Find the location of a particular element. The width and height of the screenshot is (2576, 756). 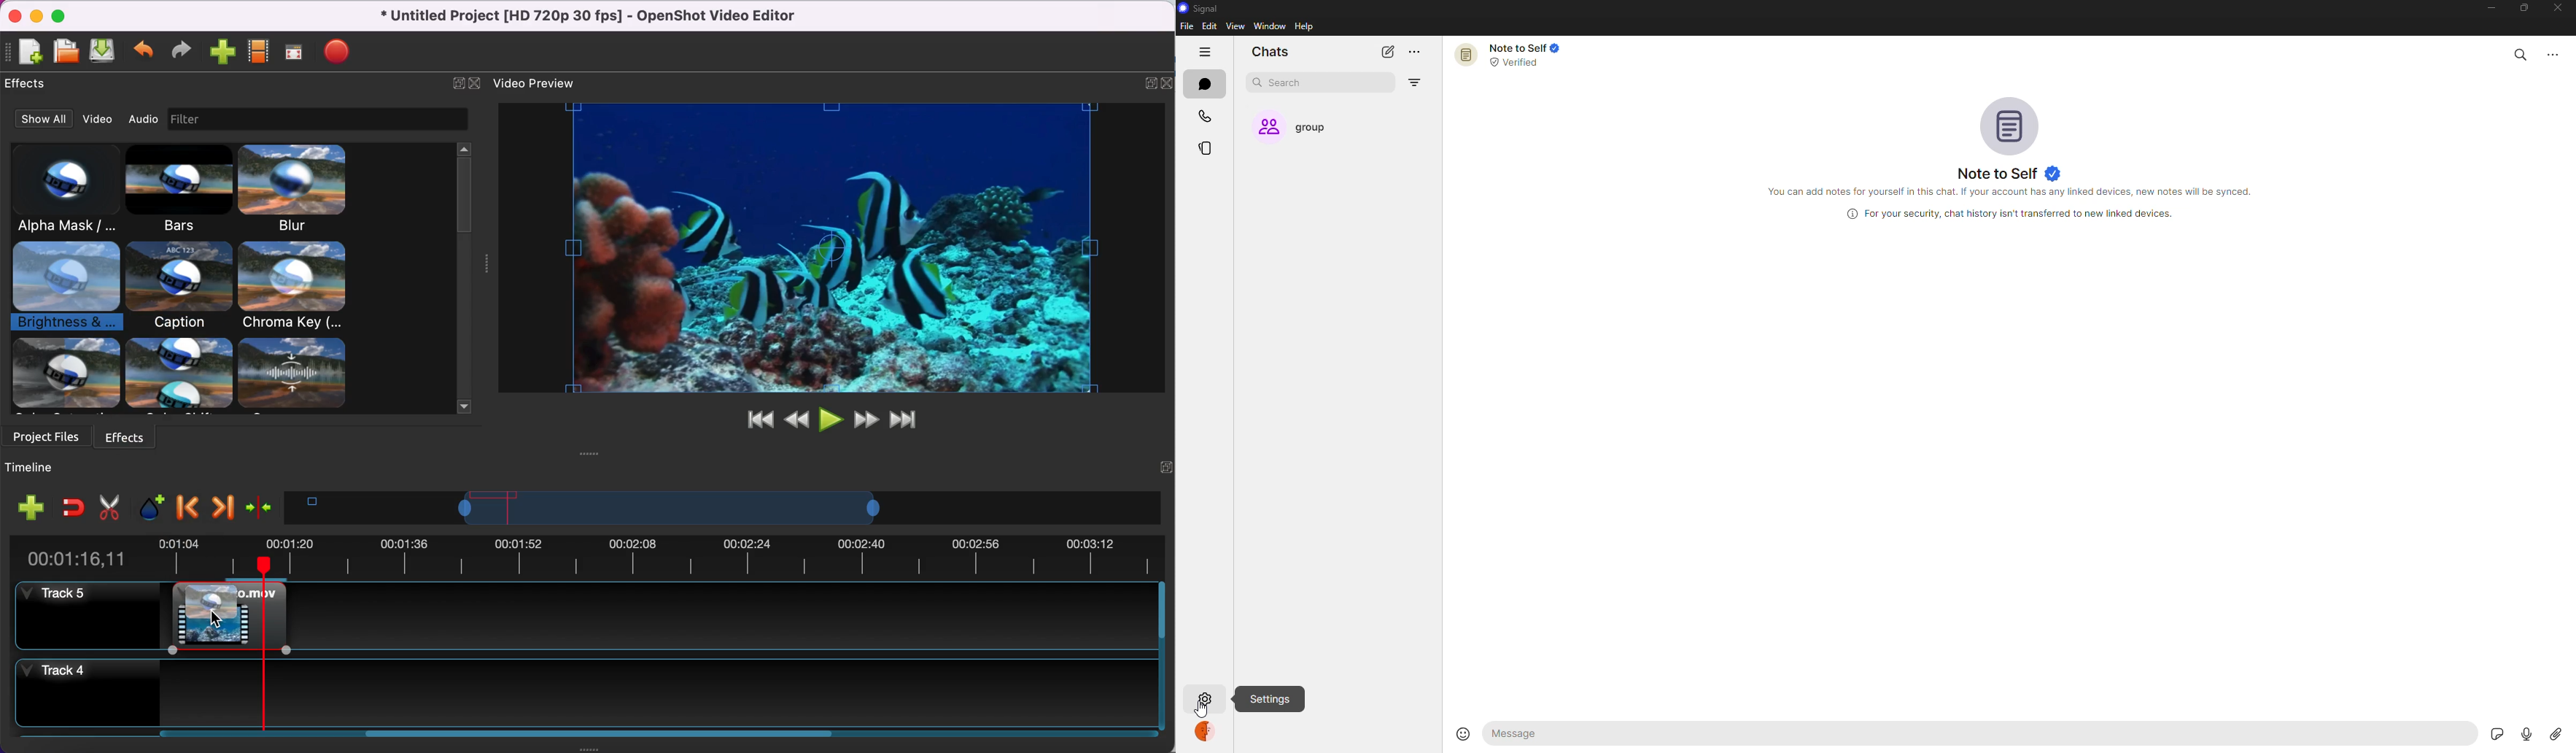

maximize is located at coordinates (2521, 8).